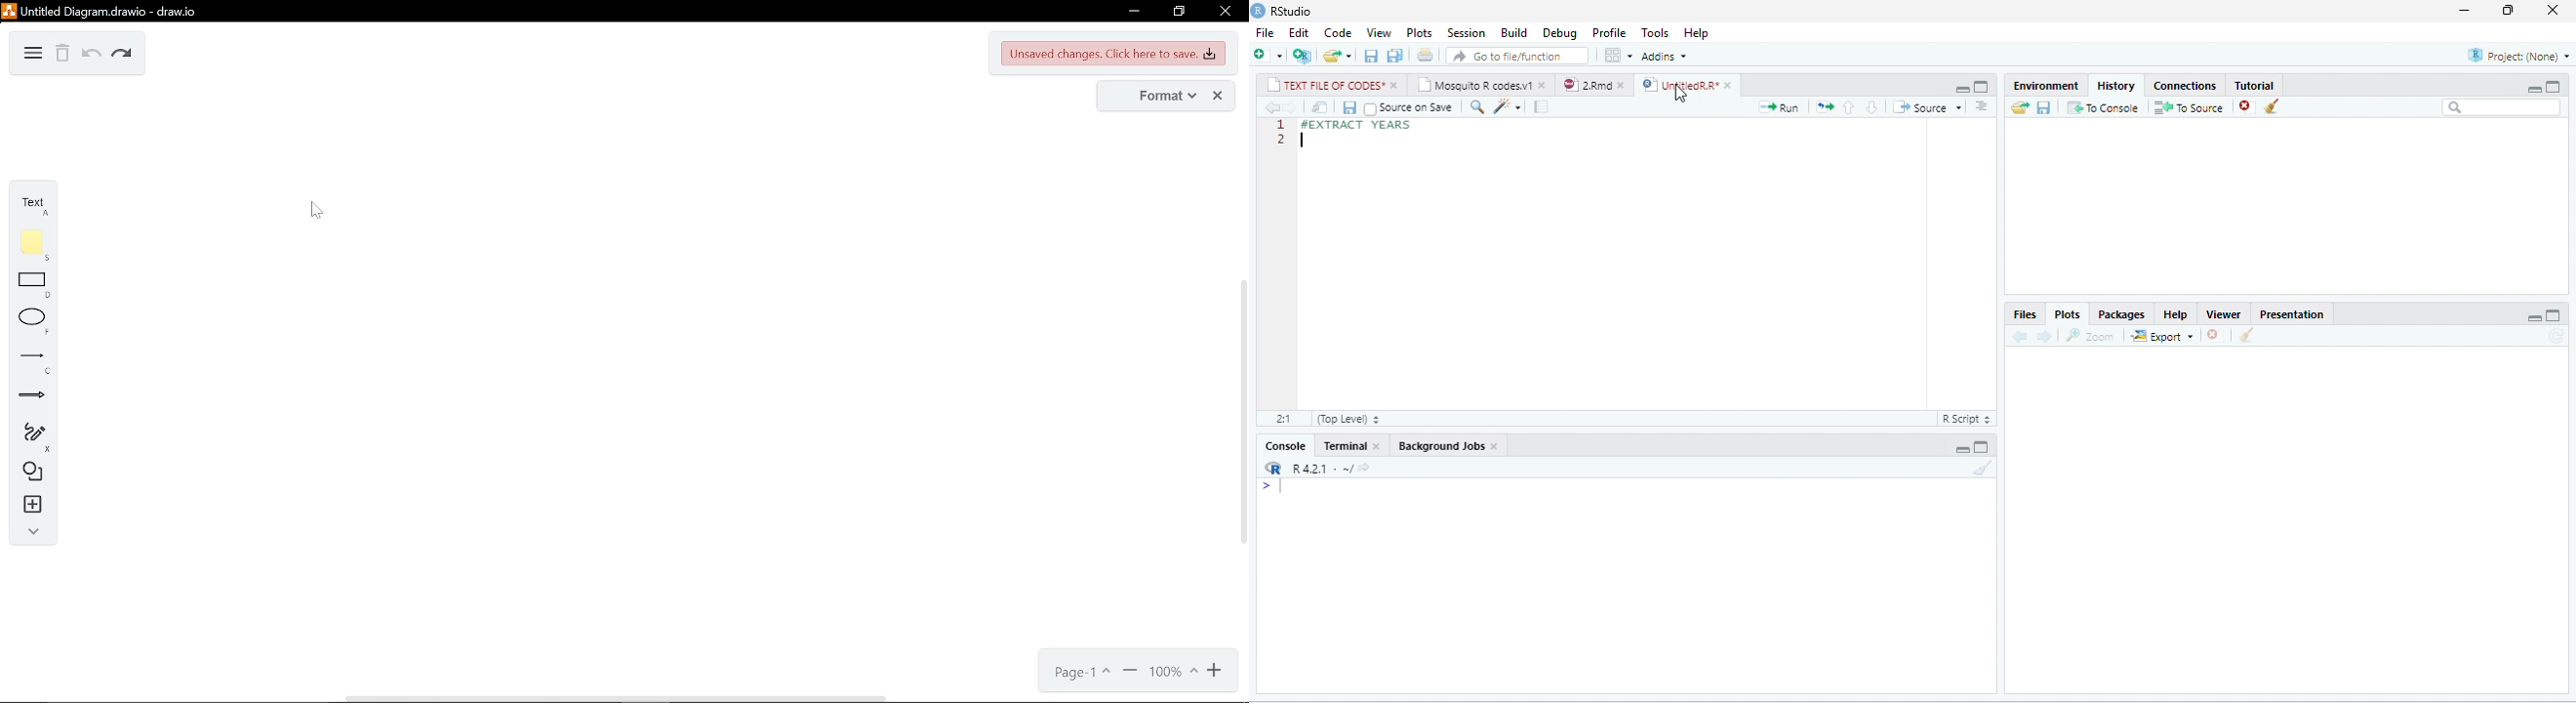 Image resolution: width=2576 pixels, height=728 pixels. Describe the element at coordinates (1981, 106) in the screenshot. I see `options` at that location.